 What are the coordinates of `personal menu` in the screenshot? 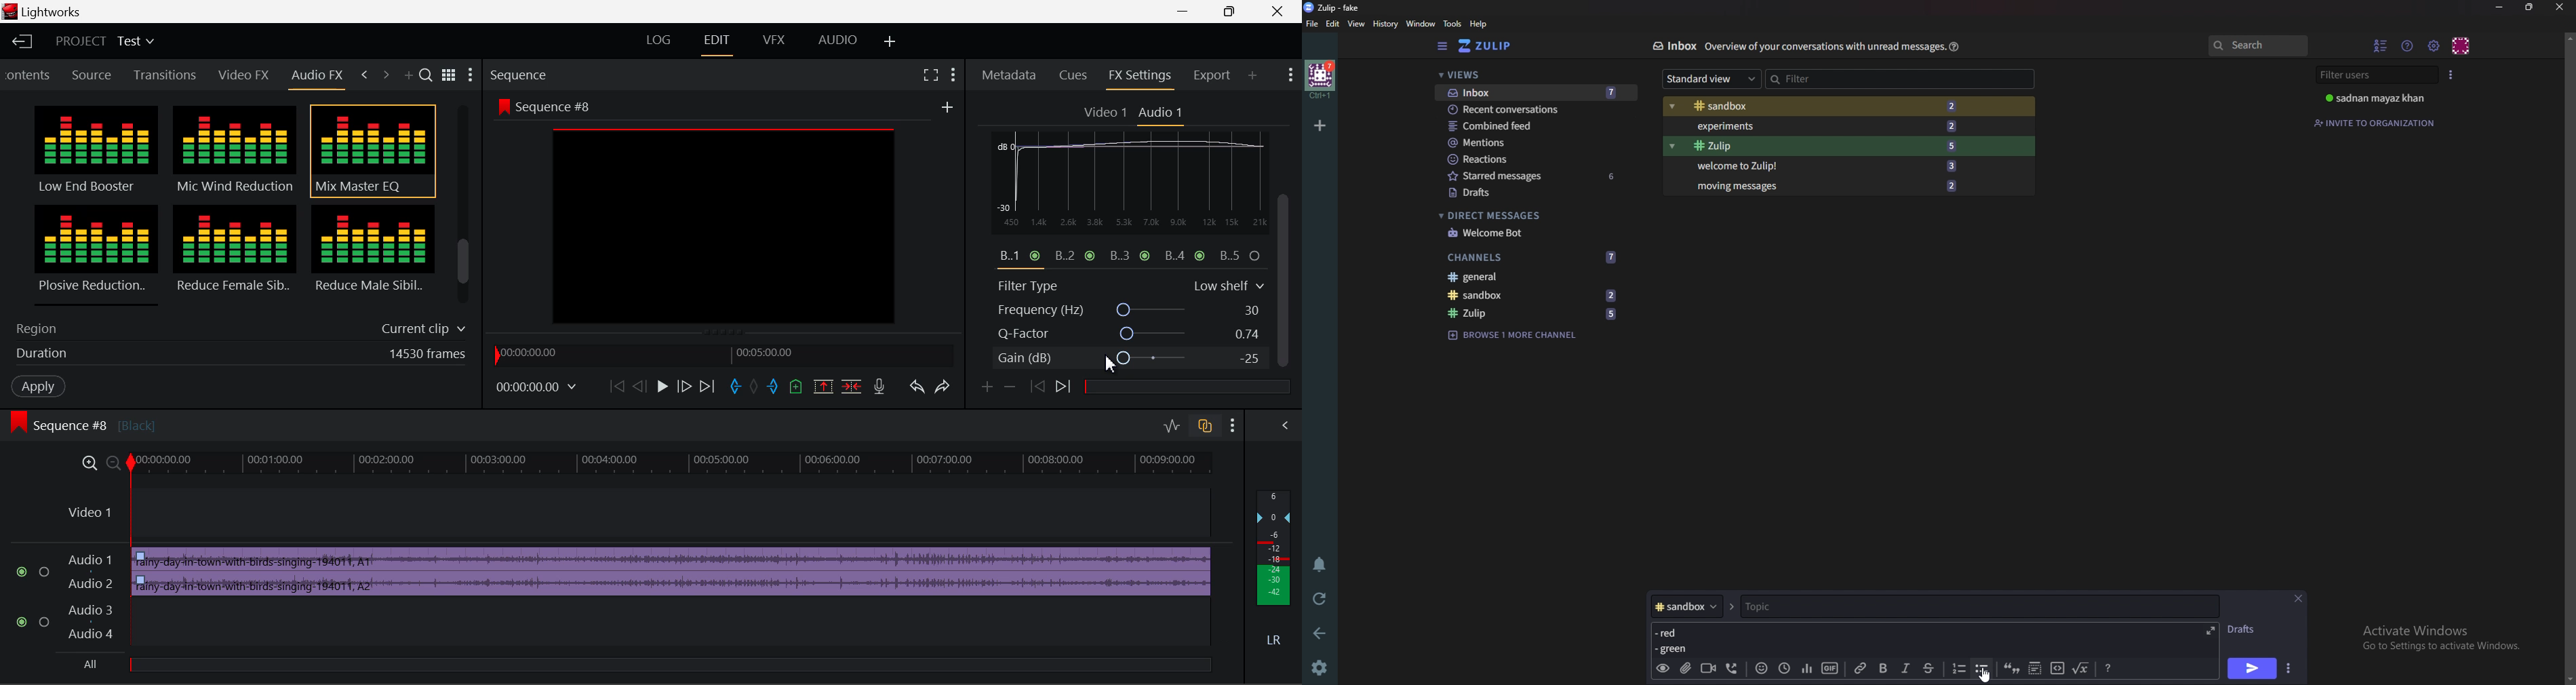 It's located at (2462, 46).